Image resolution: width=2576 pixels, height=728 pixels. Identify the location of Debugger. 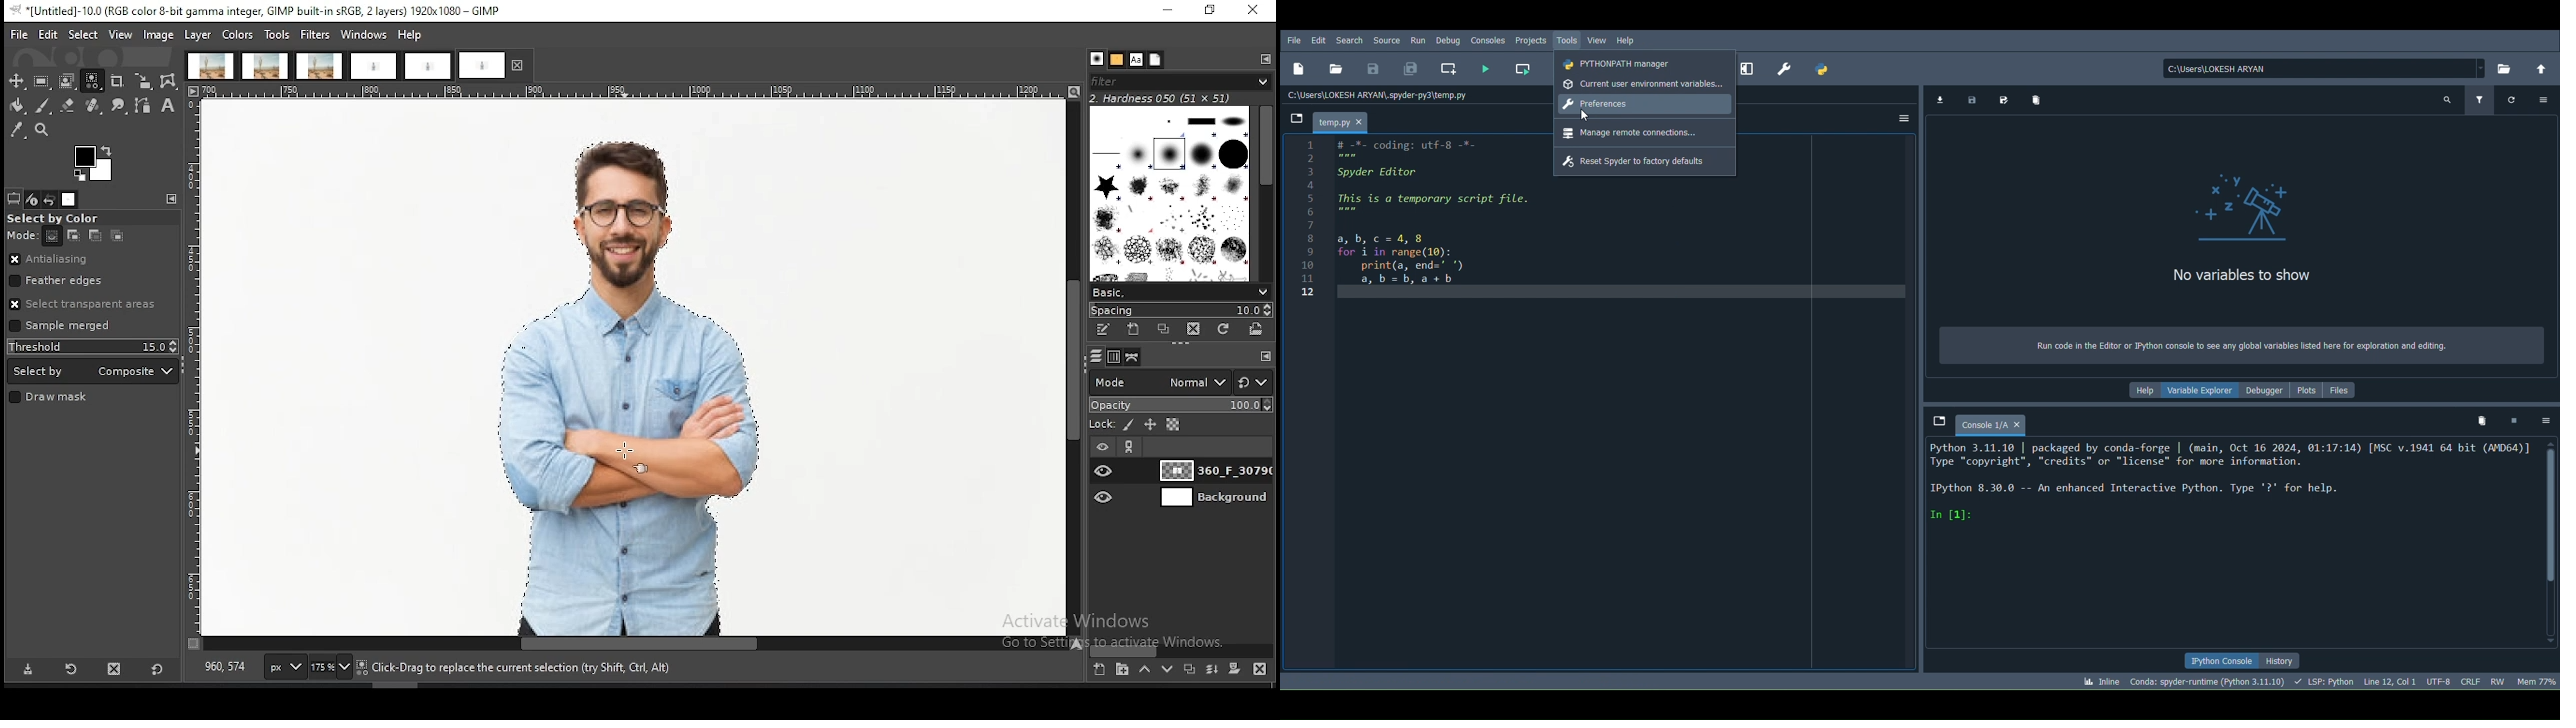
(2263, 388).